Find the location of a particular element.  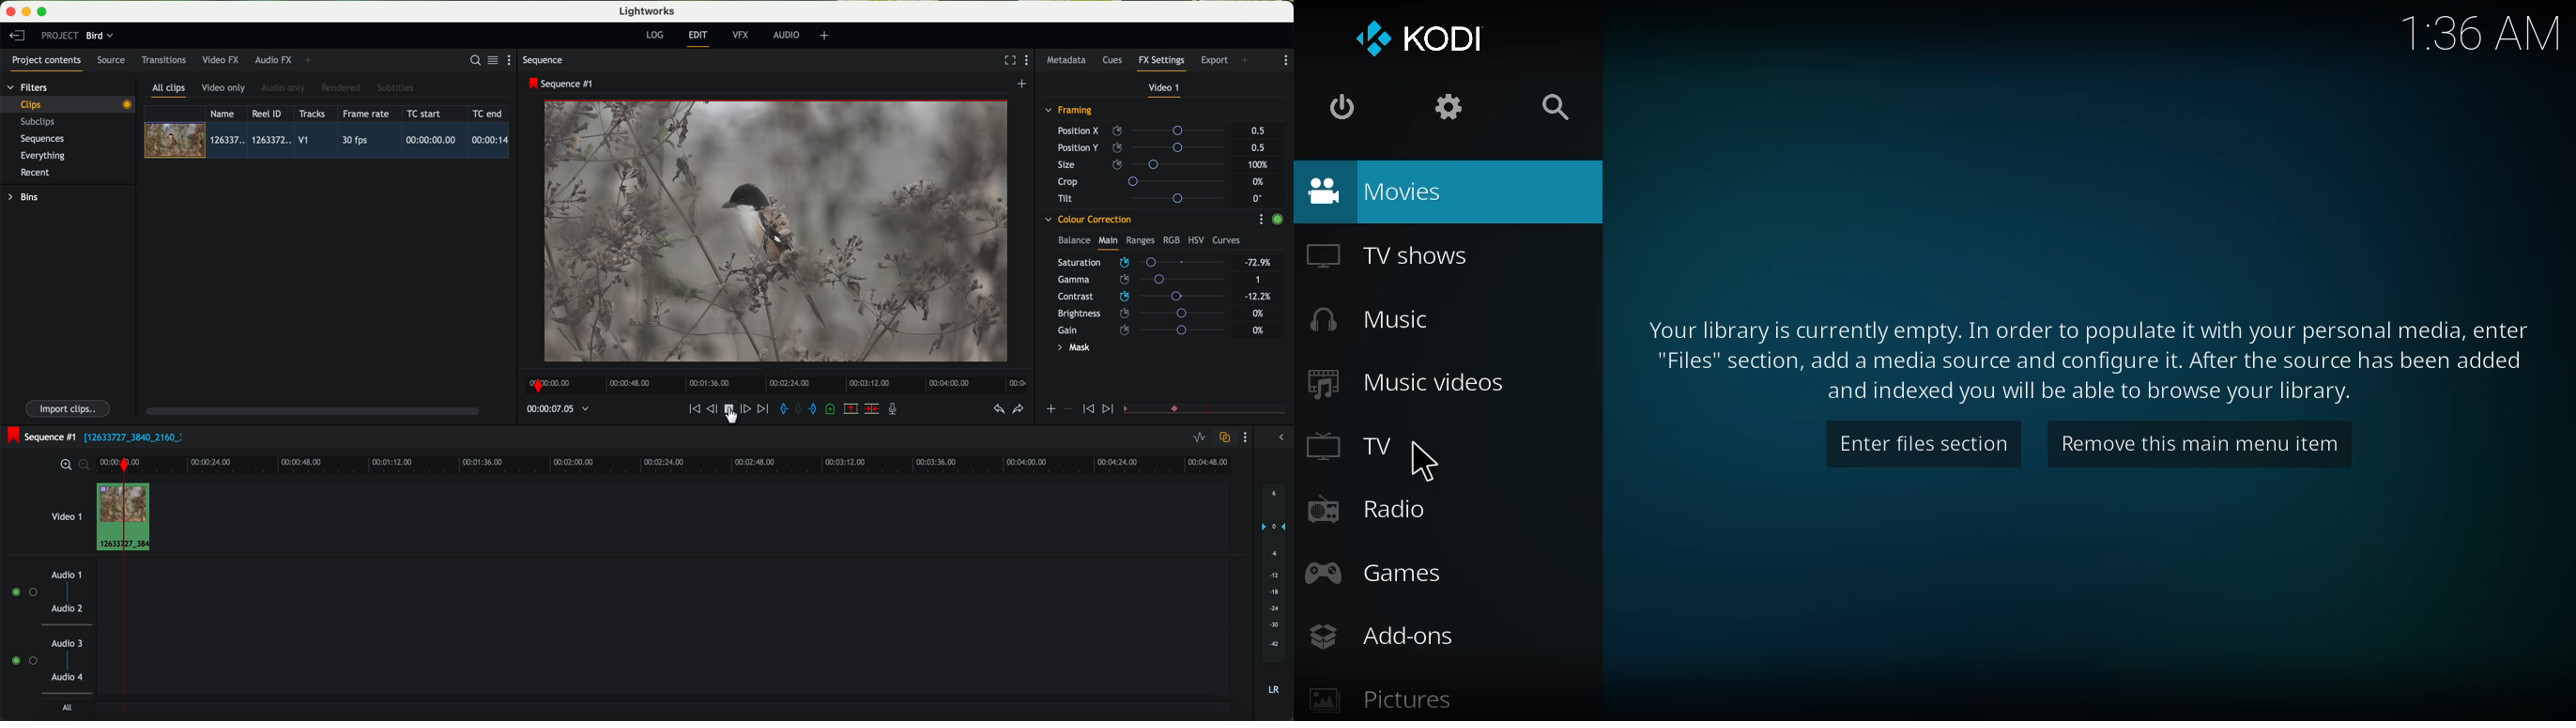

toggle audio levels editing is located at coordinates (1199, 439).